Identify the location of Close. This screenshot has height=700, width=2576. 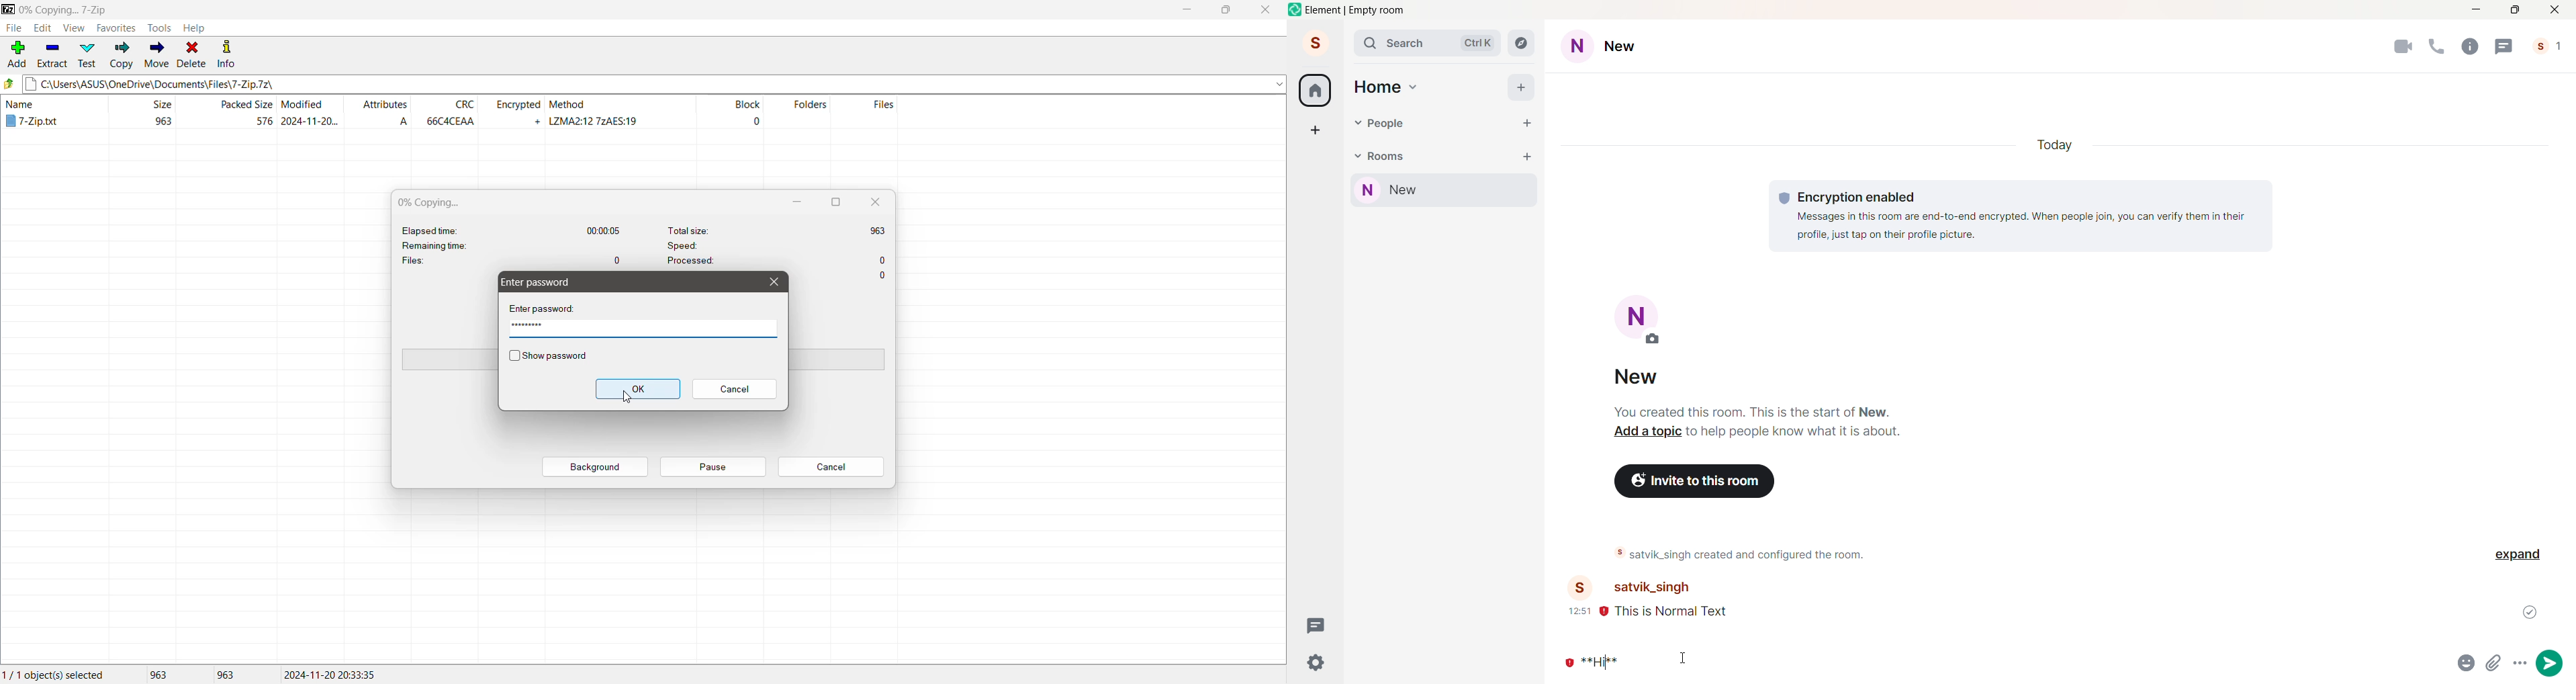
(773, 282).